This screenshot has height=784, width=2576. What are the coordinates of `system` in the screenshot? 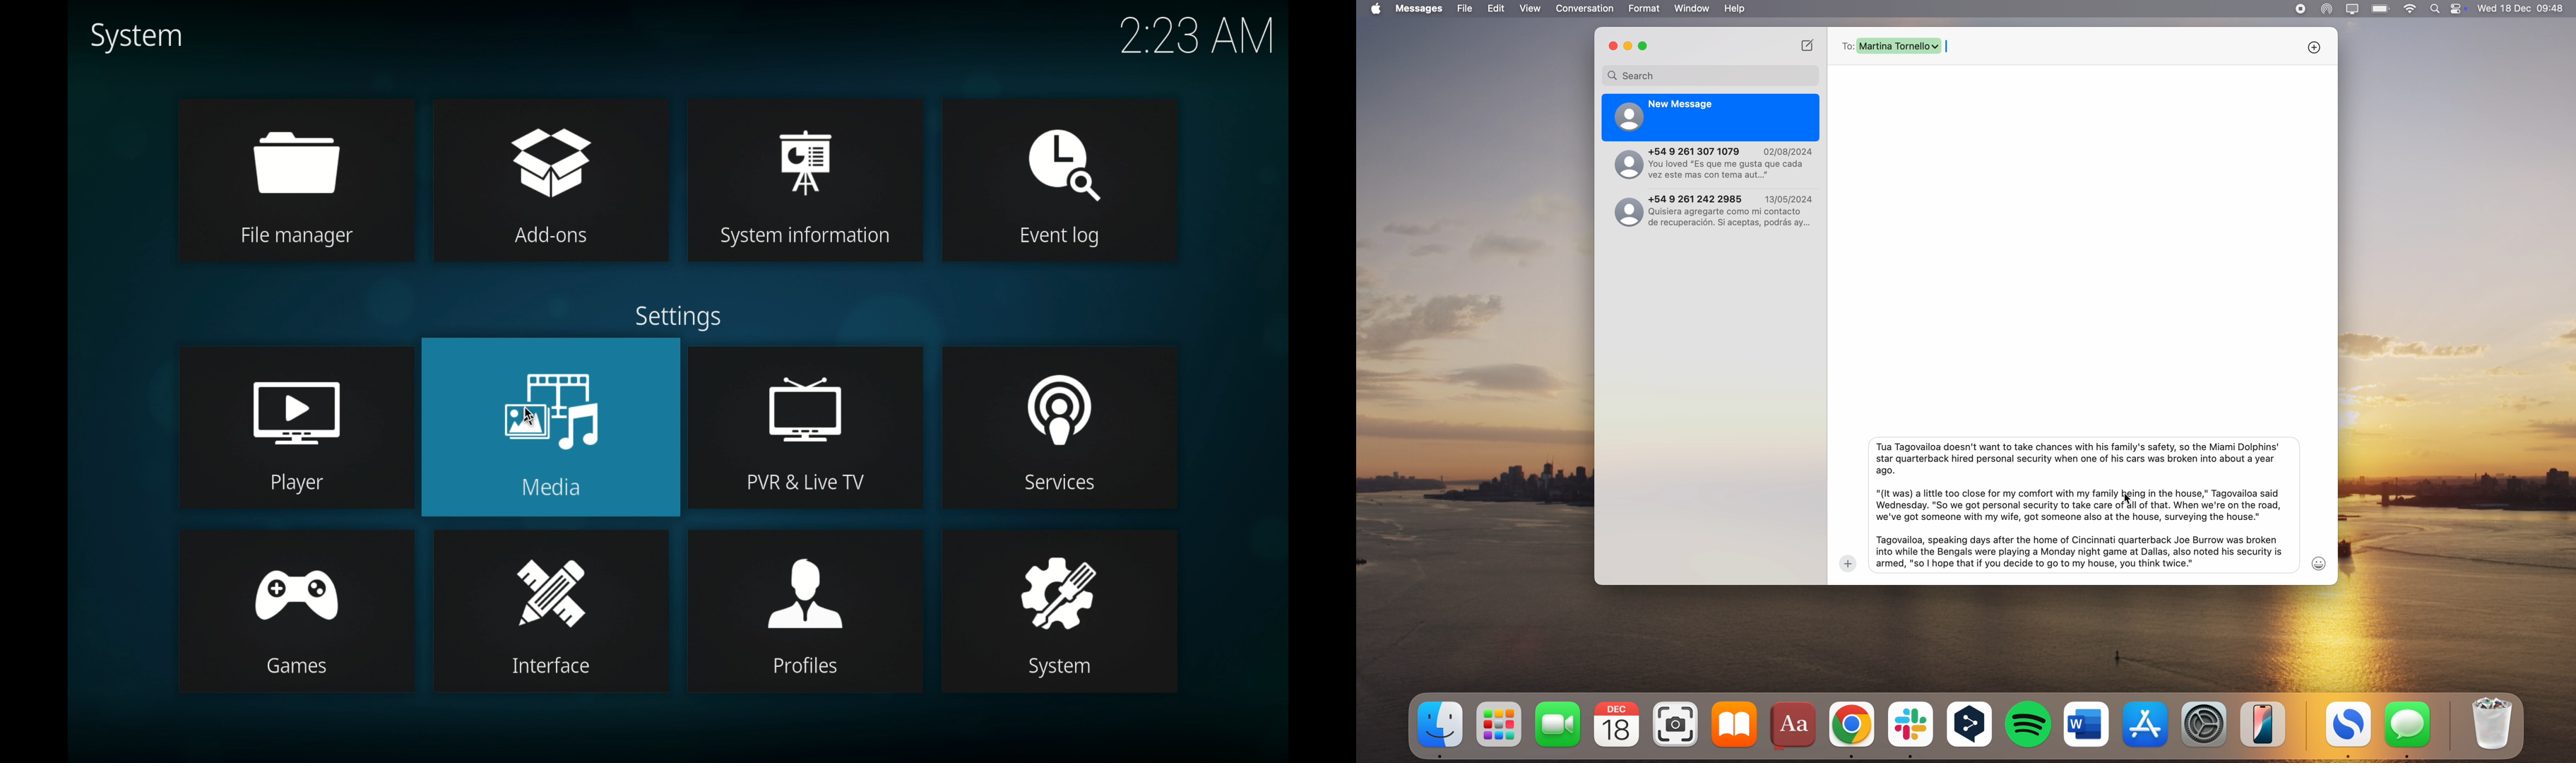 It's located at (136, 37).